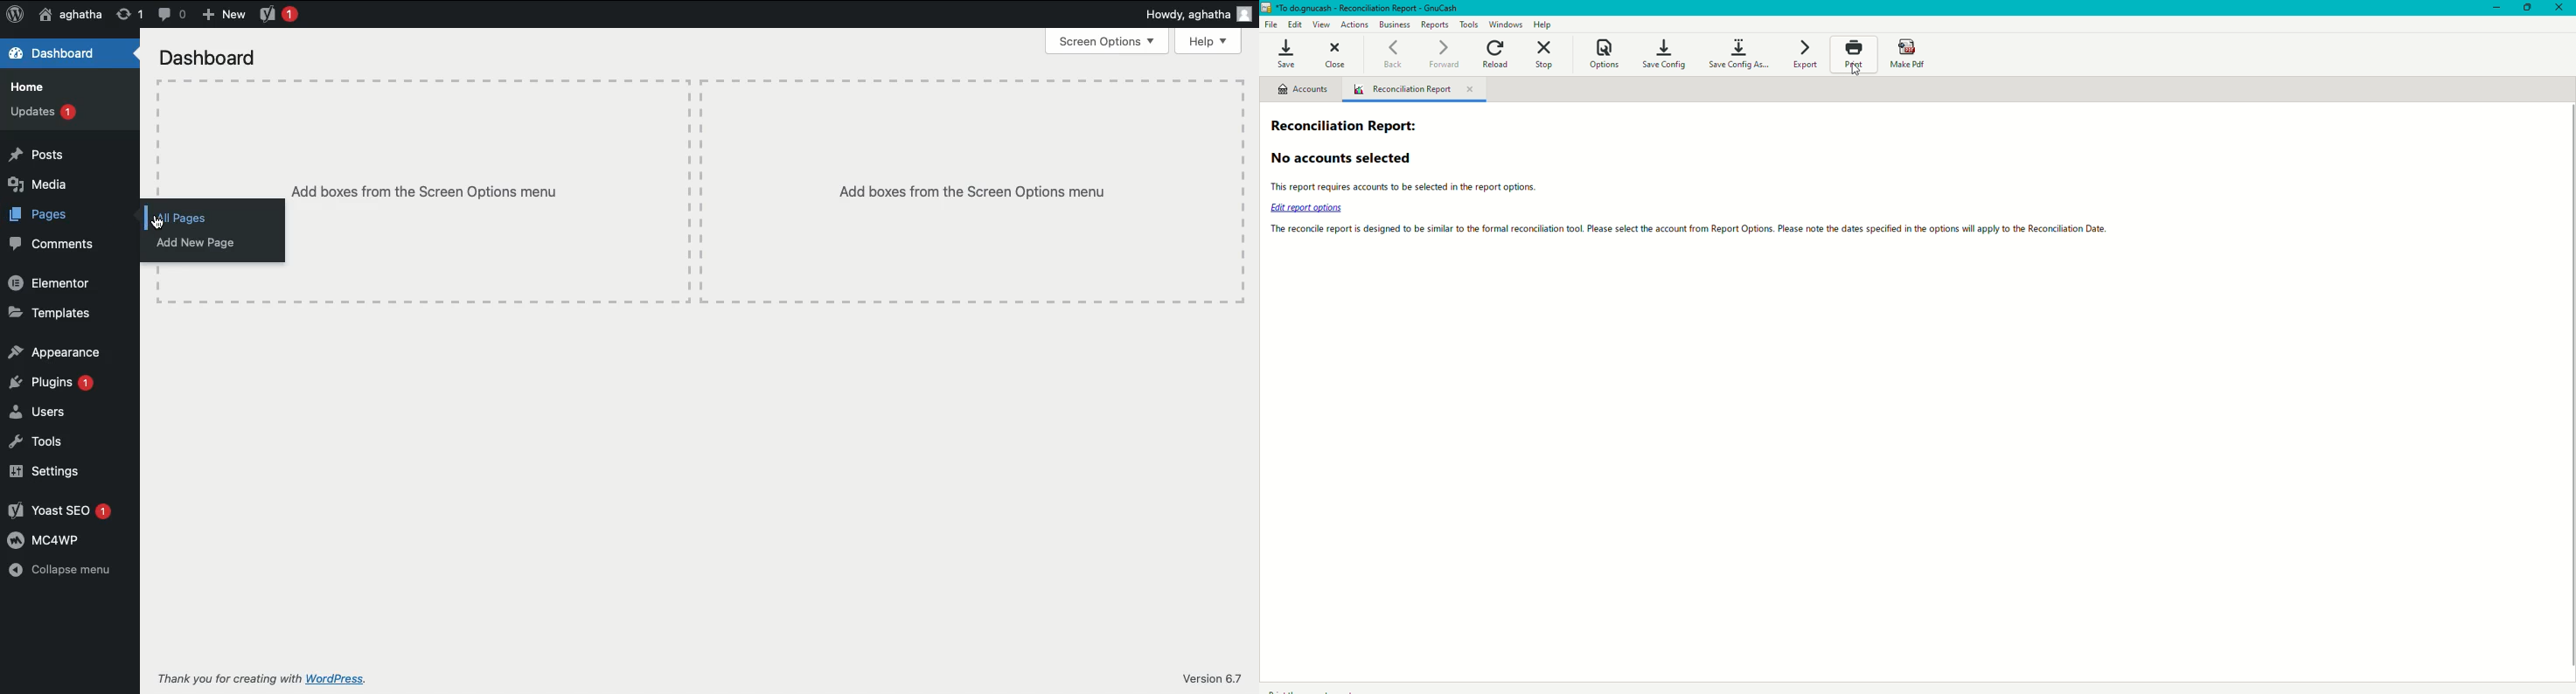 The image size is (2576, 700). Describe the element at coordinates (44, 472) in the screenshot. I see `Settings` at that location.